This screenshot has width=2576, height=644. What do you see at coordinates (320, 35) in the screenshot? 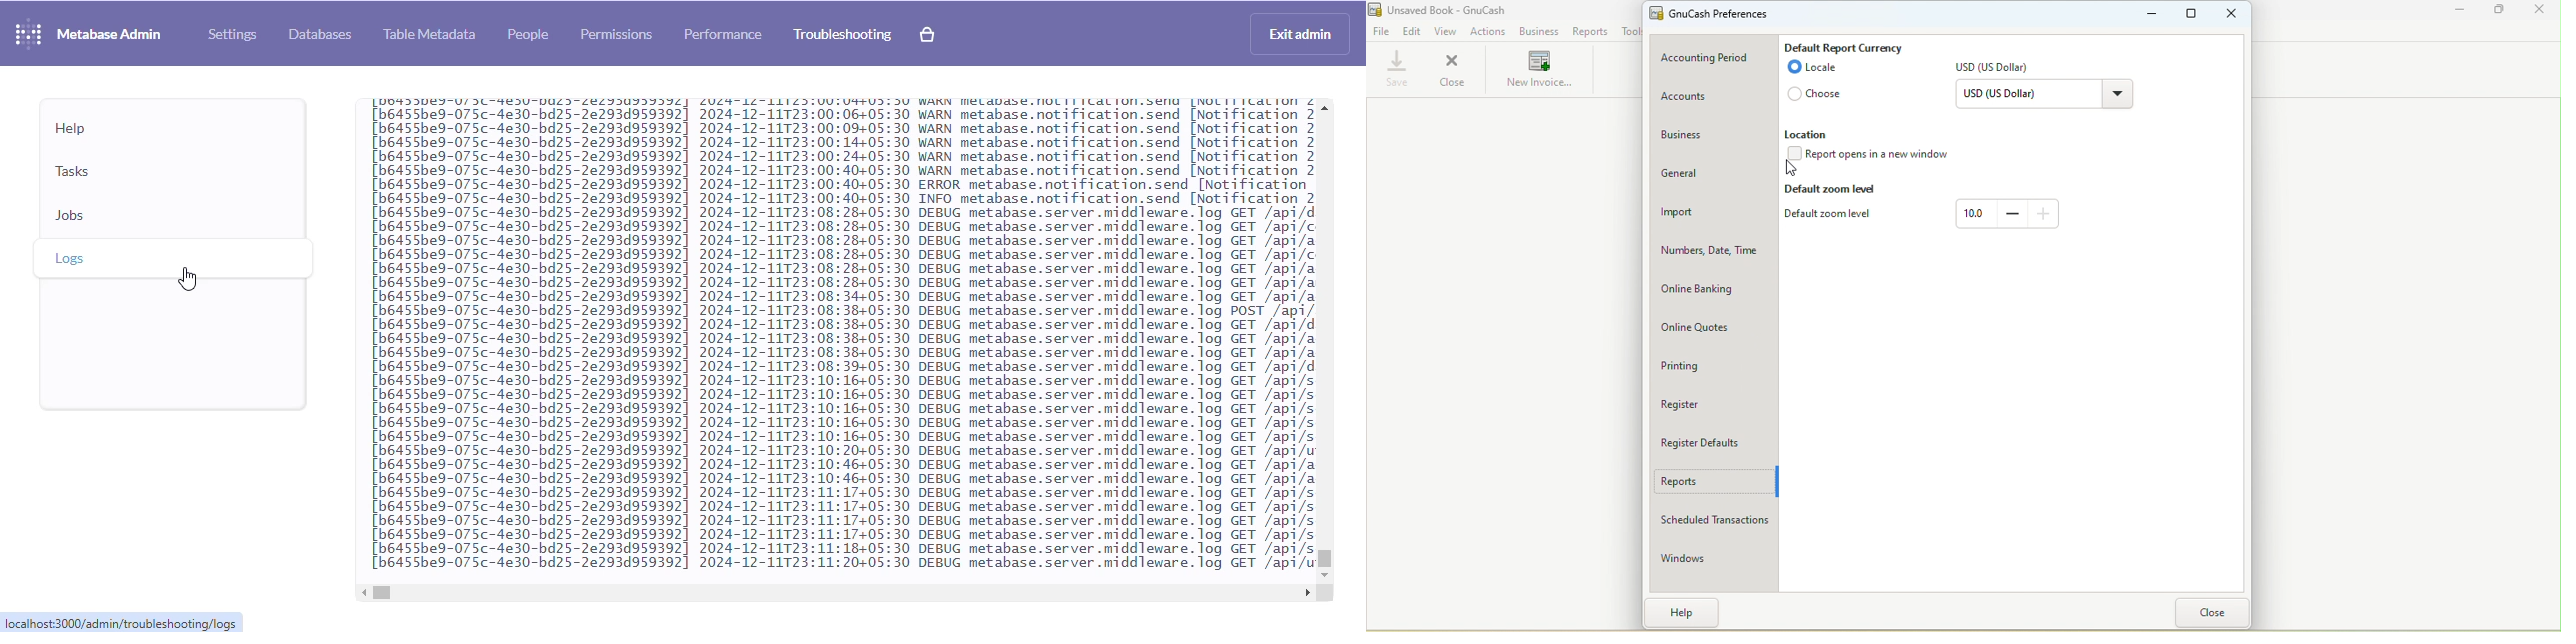
I see `databases` at bounding box center [320, 35].